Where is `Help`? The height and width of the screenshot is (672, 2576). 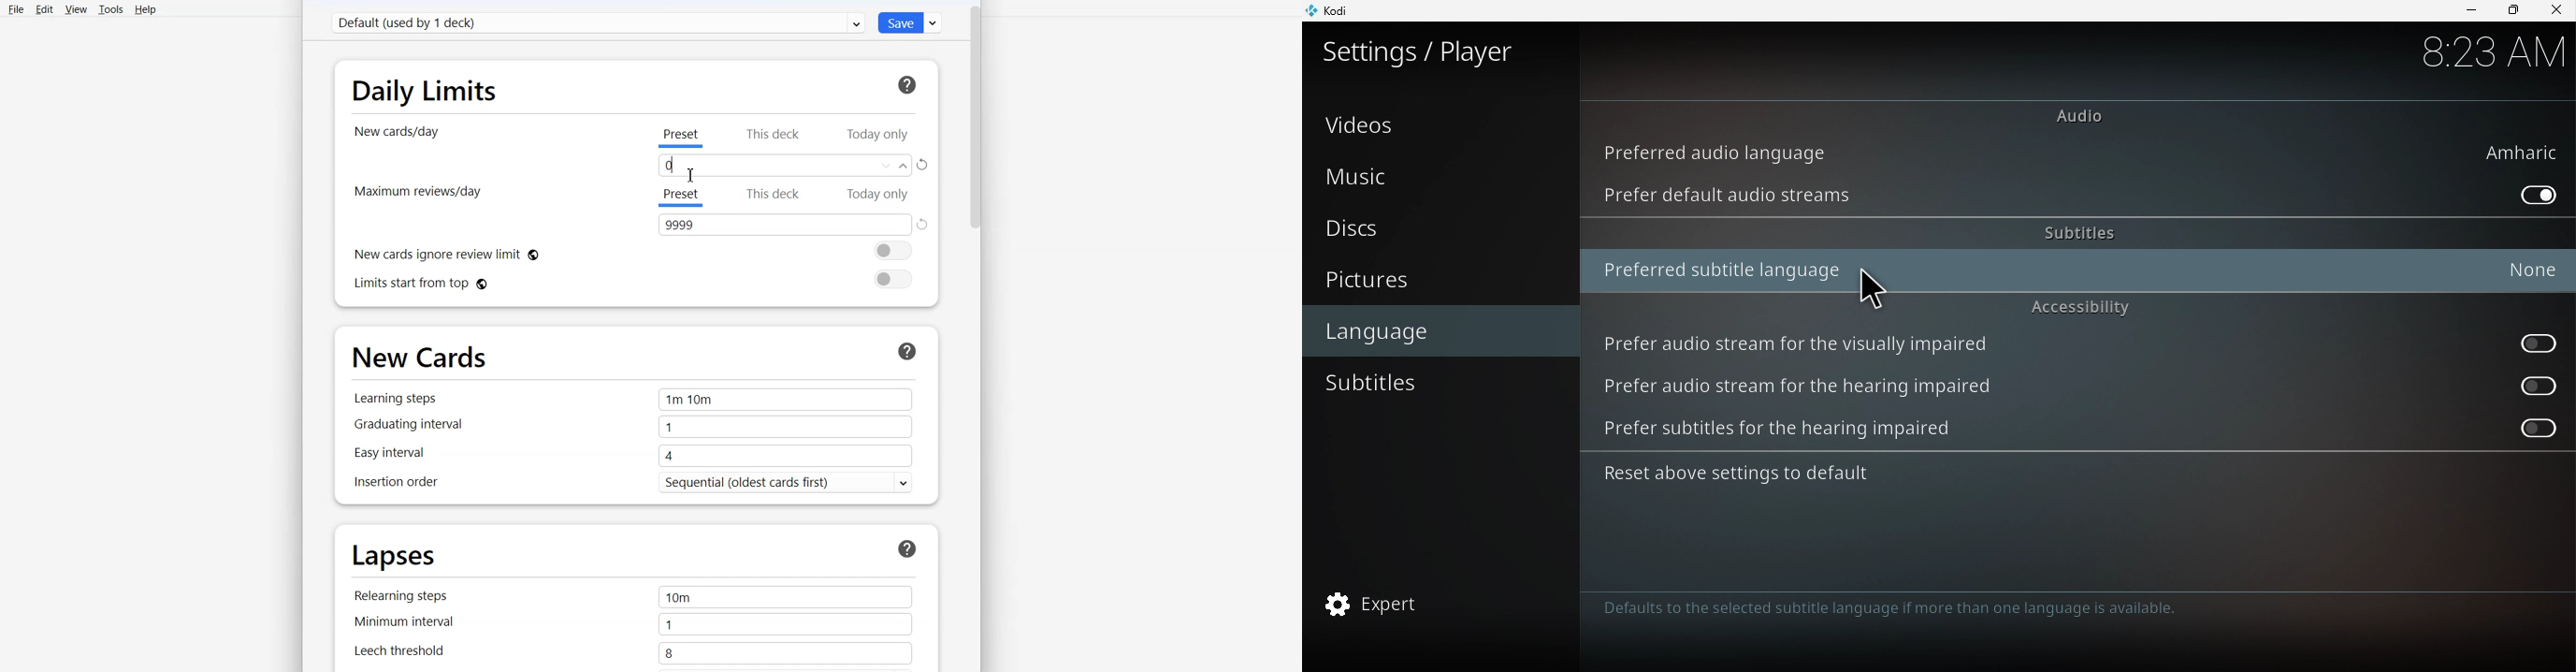 Help is located at coordinates (144, 10).